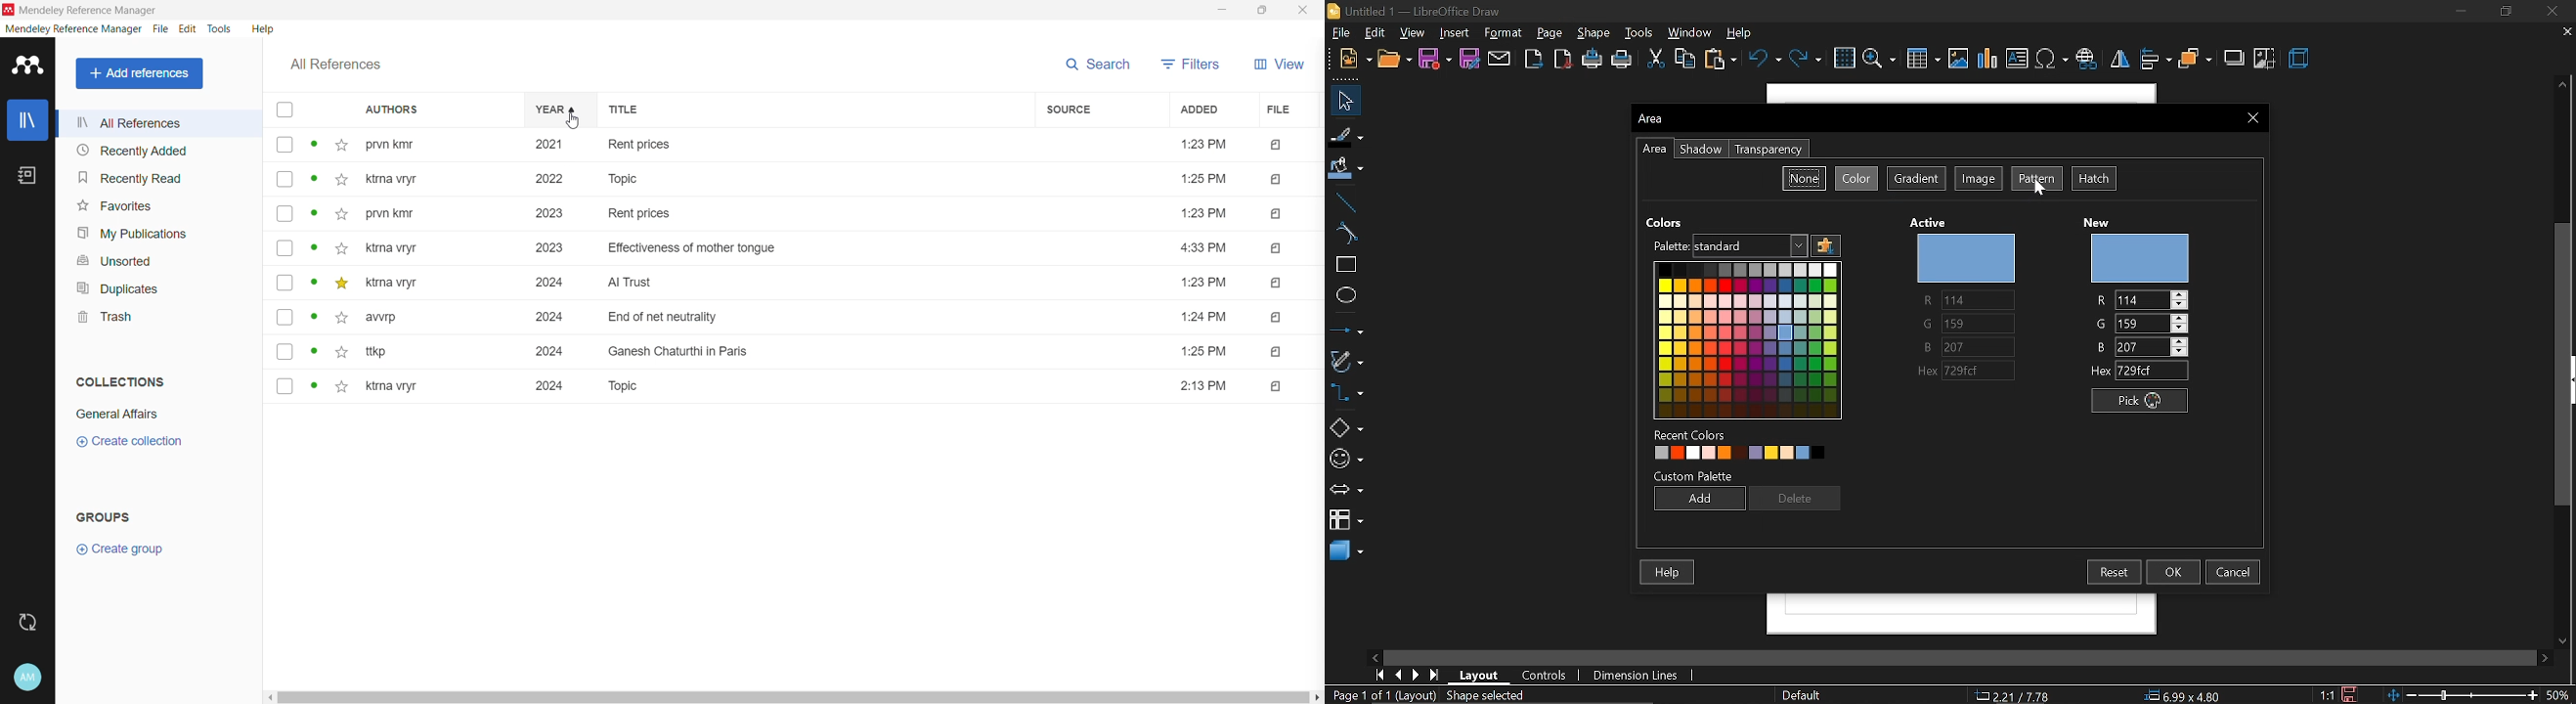 Image resolution: width=2576 pixels, height=728 pixels. Describe the element at coordinates (1332, 10) in the screenshot. I see `logo` at that location.